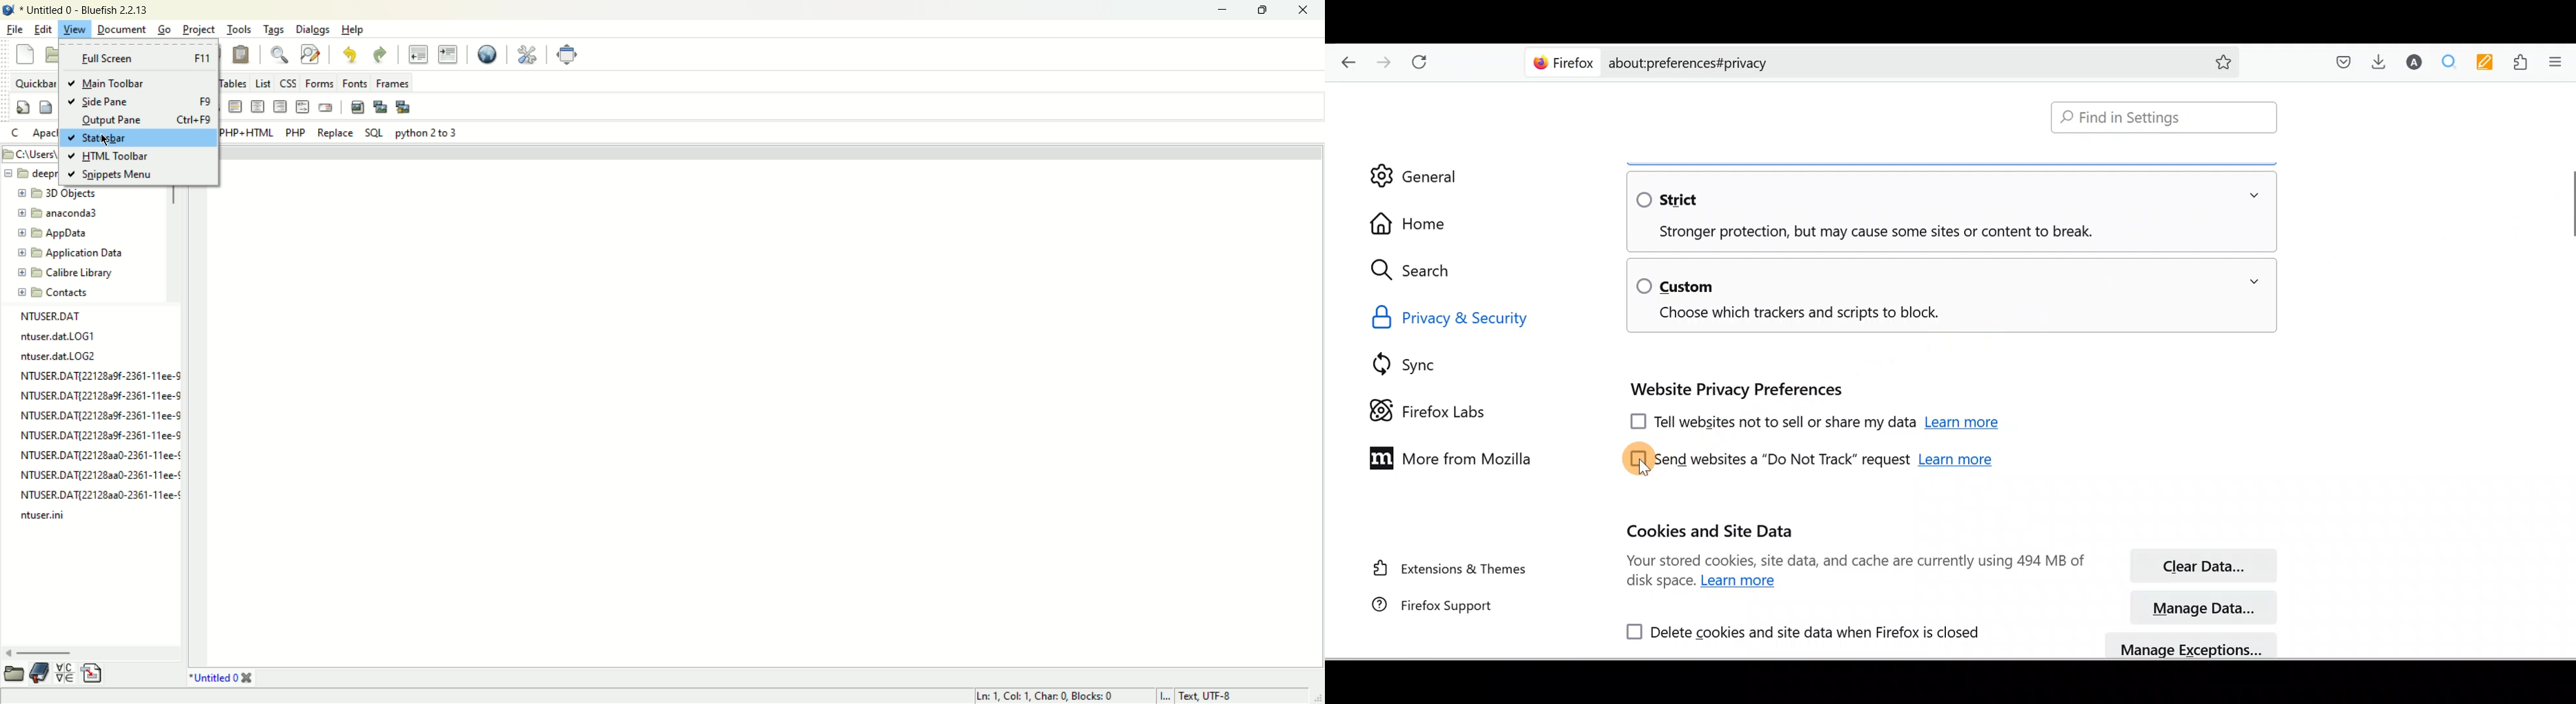 Image resolution: width=2576 pixels, height=728 pixels. What do you see at coordinates (242, 55) in the screenshot?
I see `paste` at bounding box center [242, 55].